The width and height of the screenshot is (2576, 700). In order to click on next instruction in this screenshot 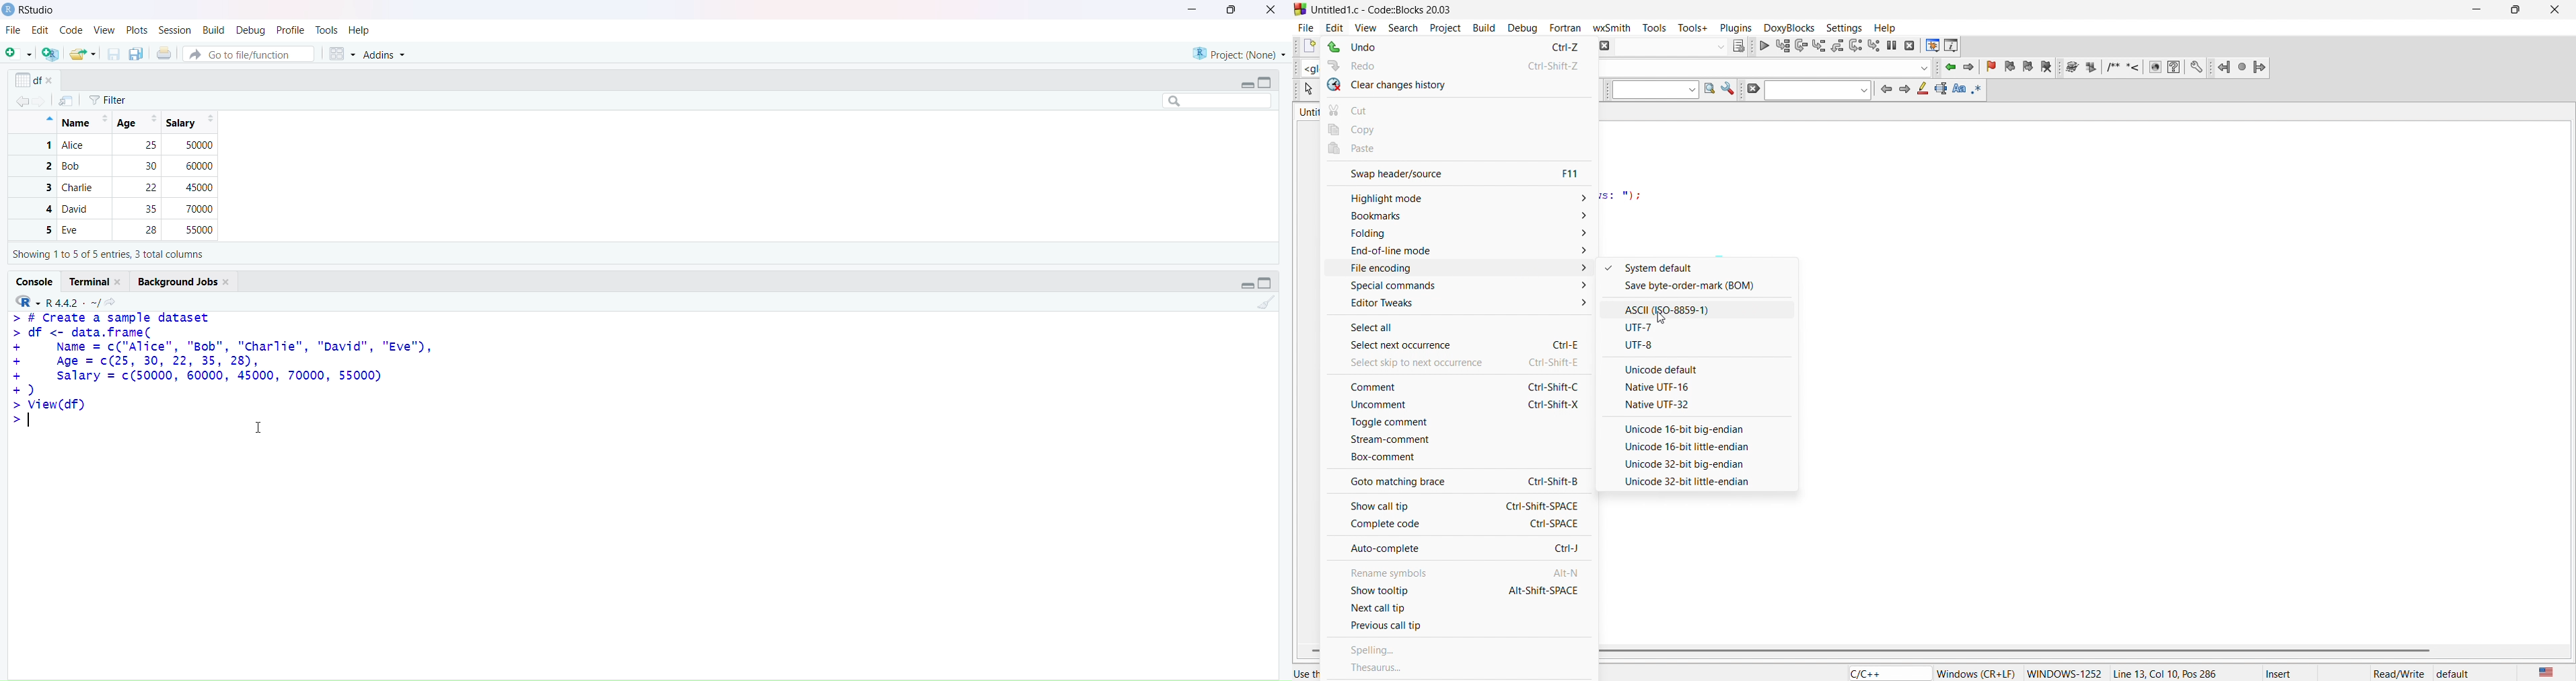, I will do `click(1855, 45)`.